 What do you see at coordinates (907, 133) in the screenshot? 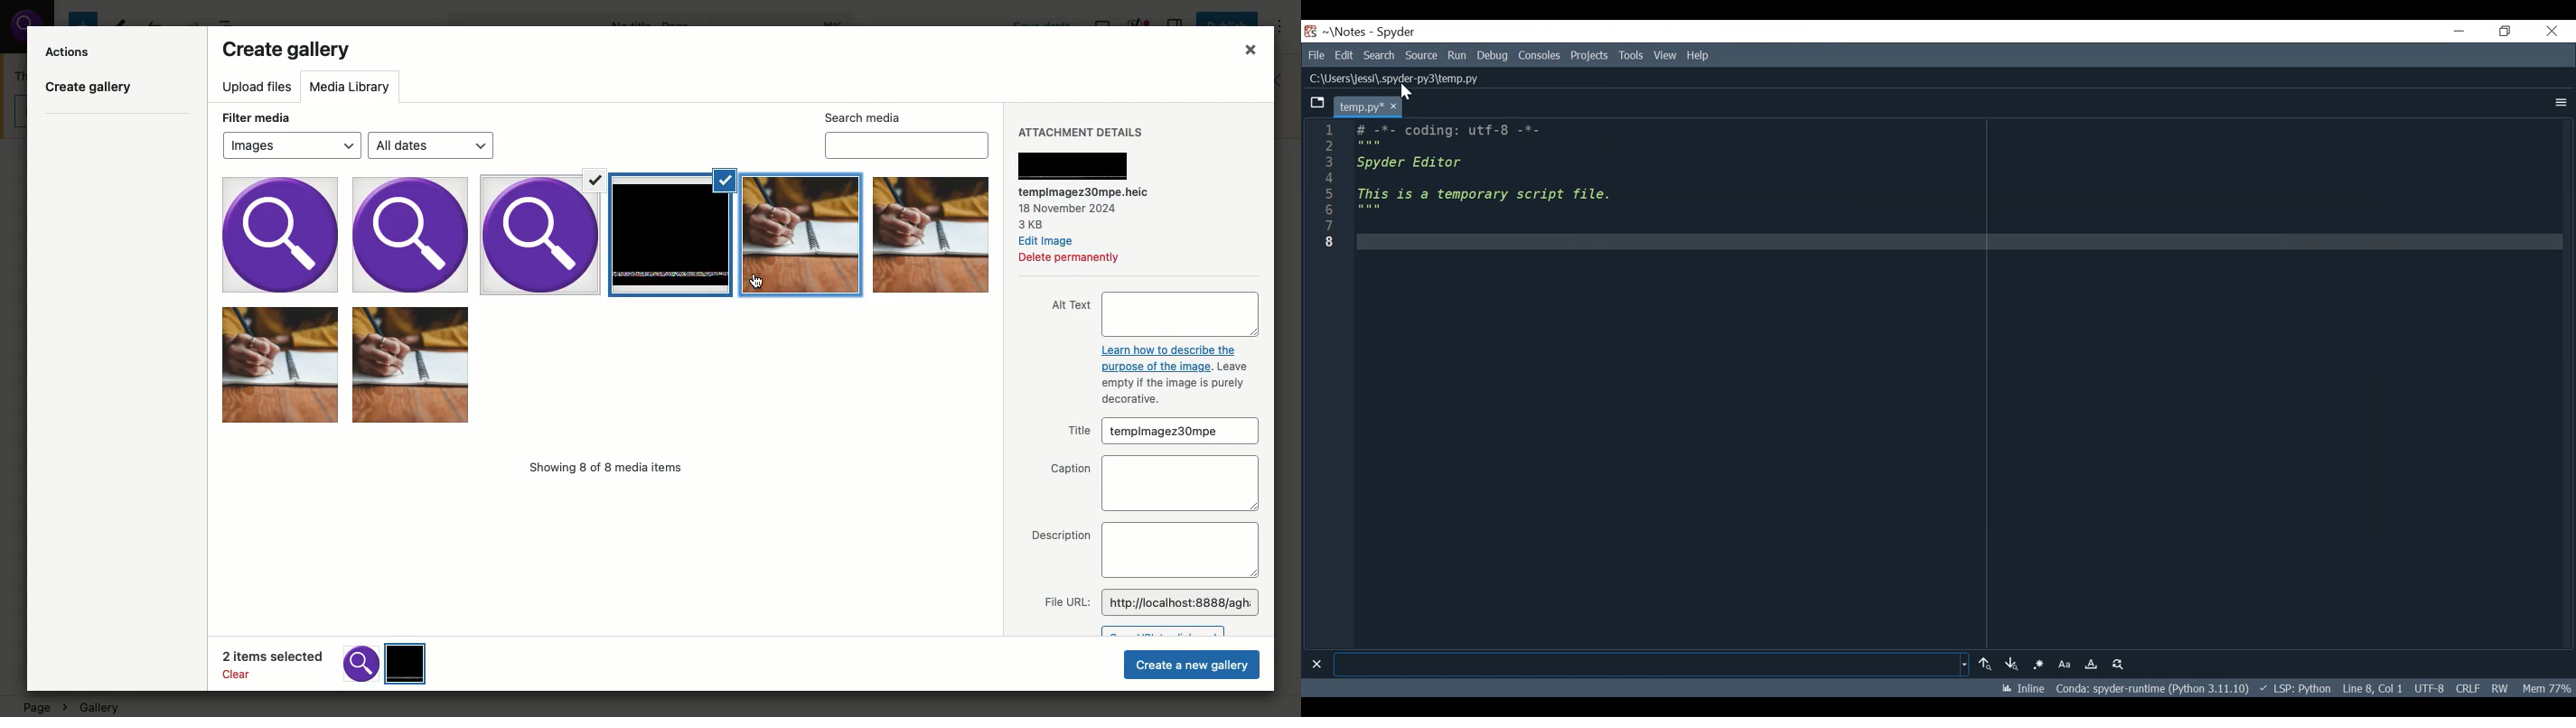
I see `Search media` at bounding box center [907, 133].